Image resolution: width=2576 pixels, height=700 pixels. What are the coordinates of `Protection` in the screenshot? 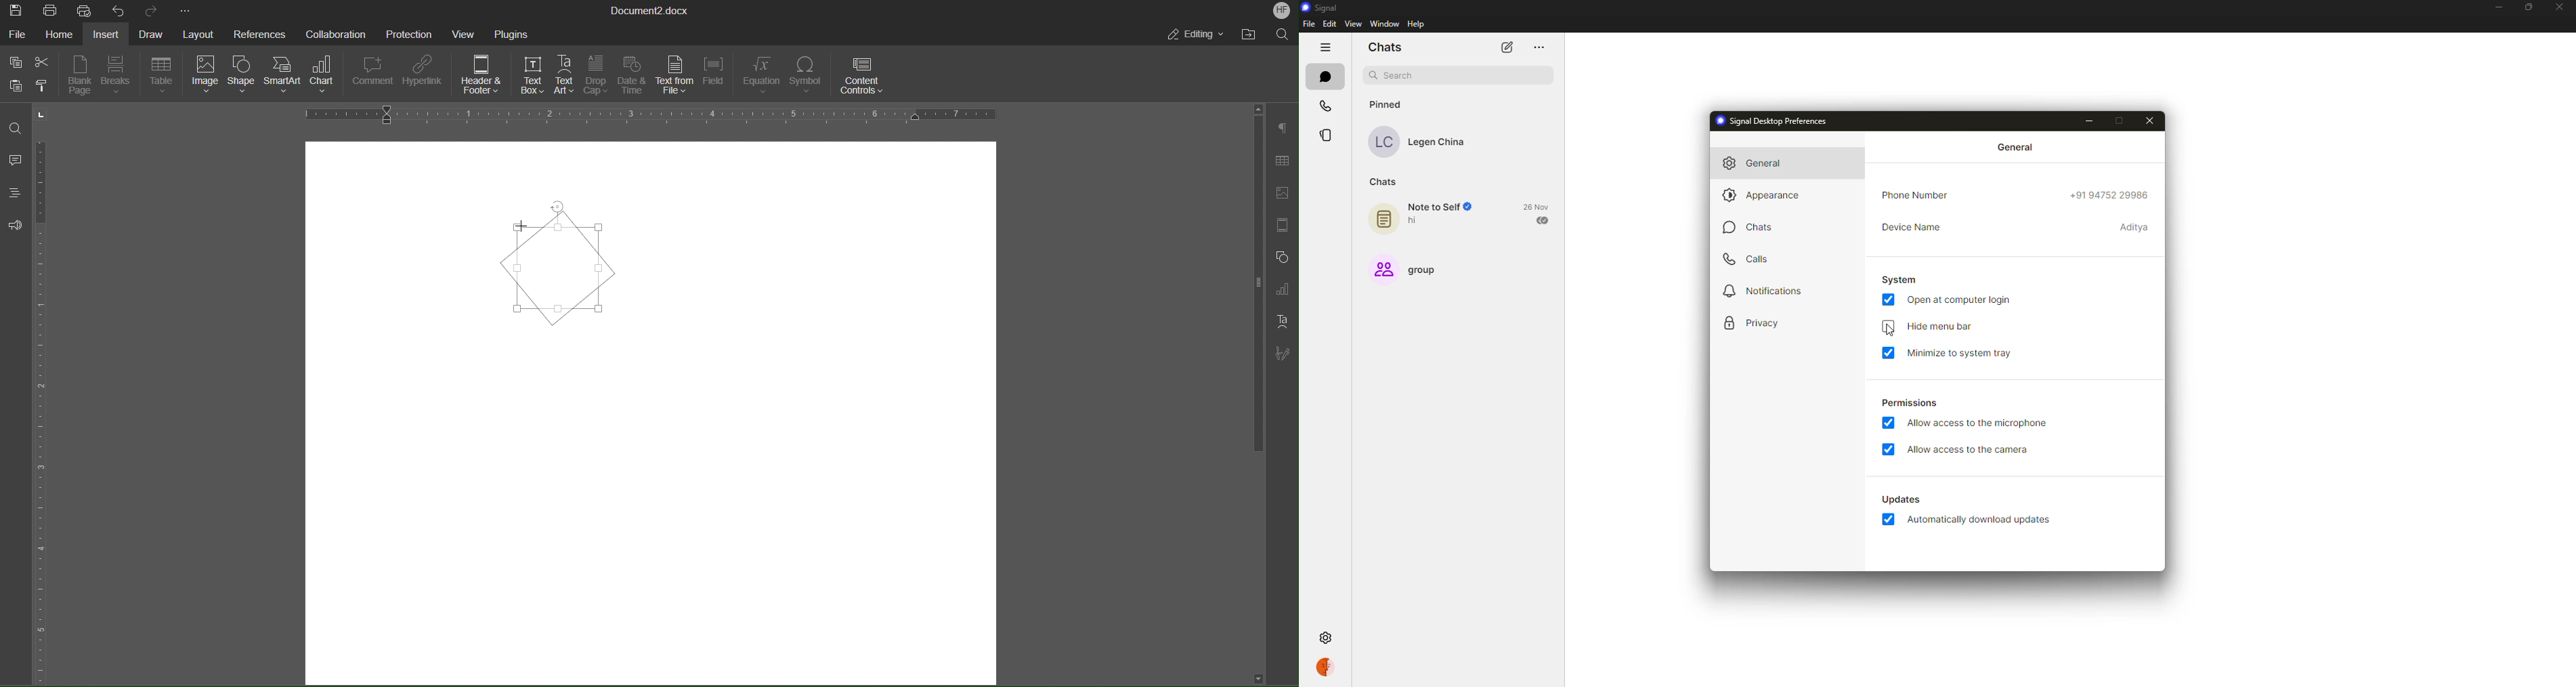 It's located at (410, 33).